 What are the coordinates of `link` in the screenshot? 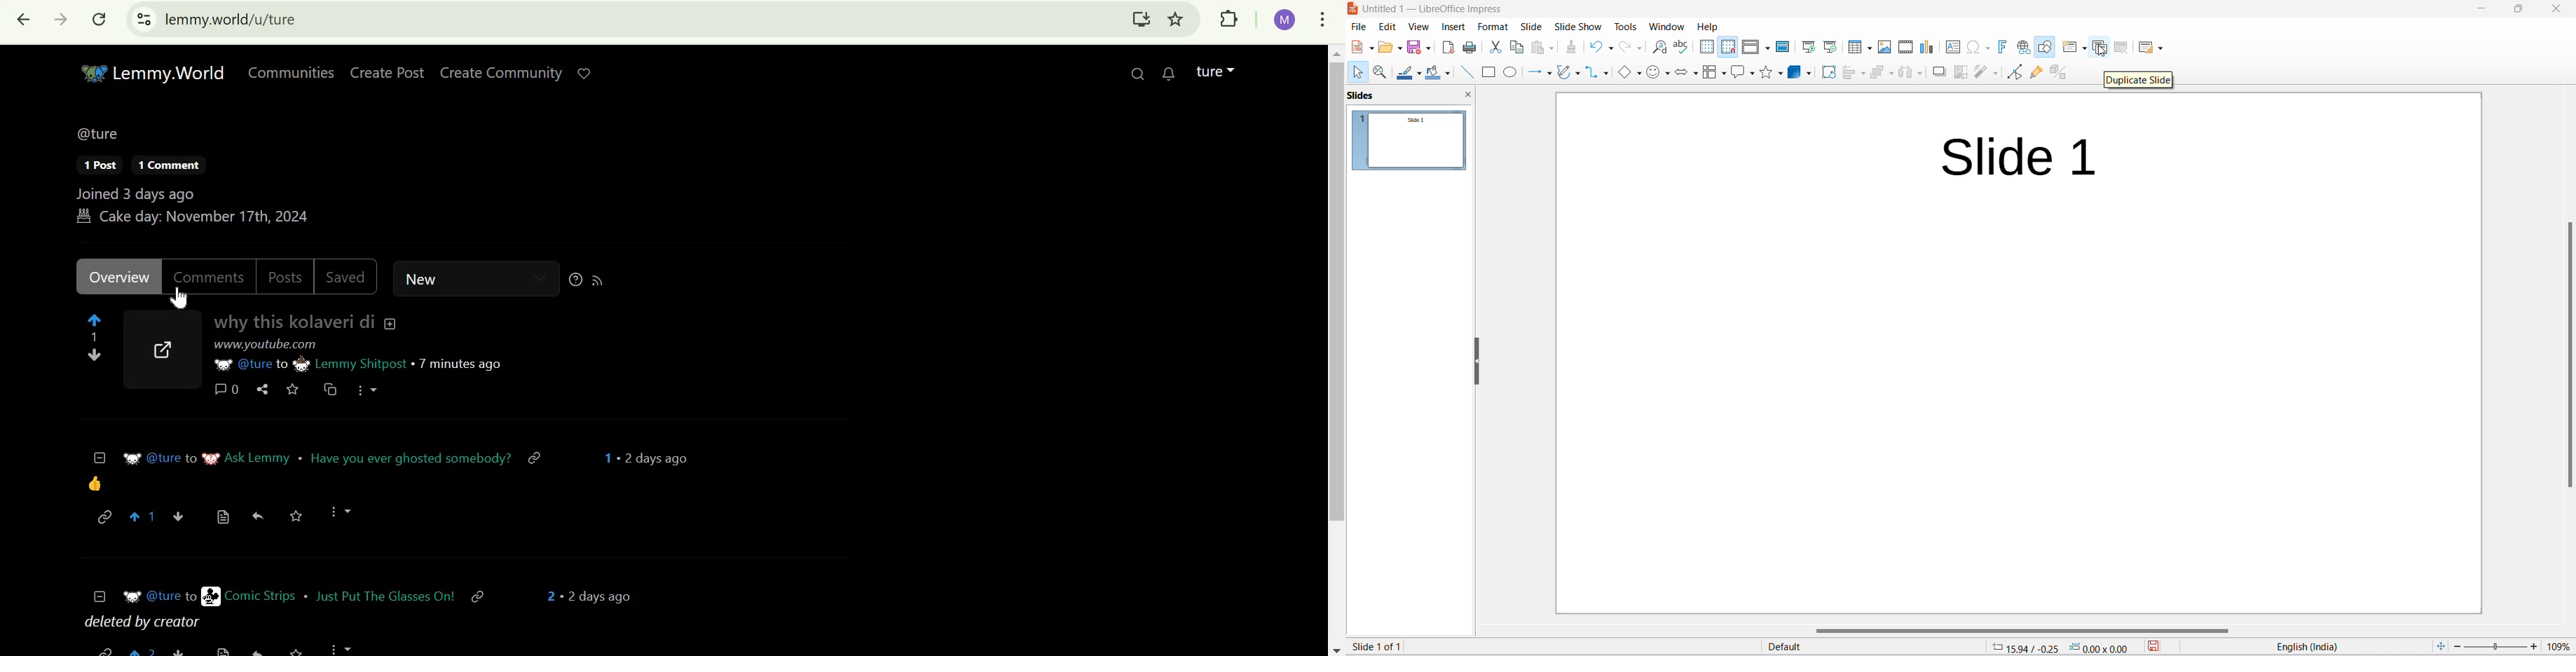 It's located at (105, 516).